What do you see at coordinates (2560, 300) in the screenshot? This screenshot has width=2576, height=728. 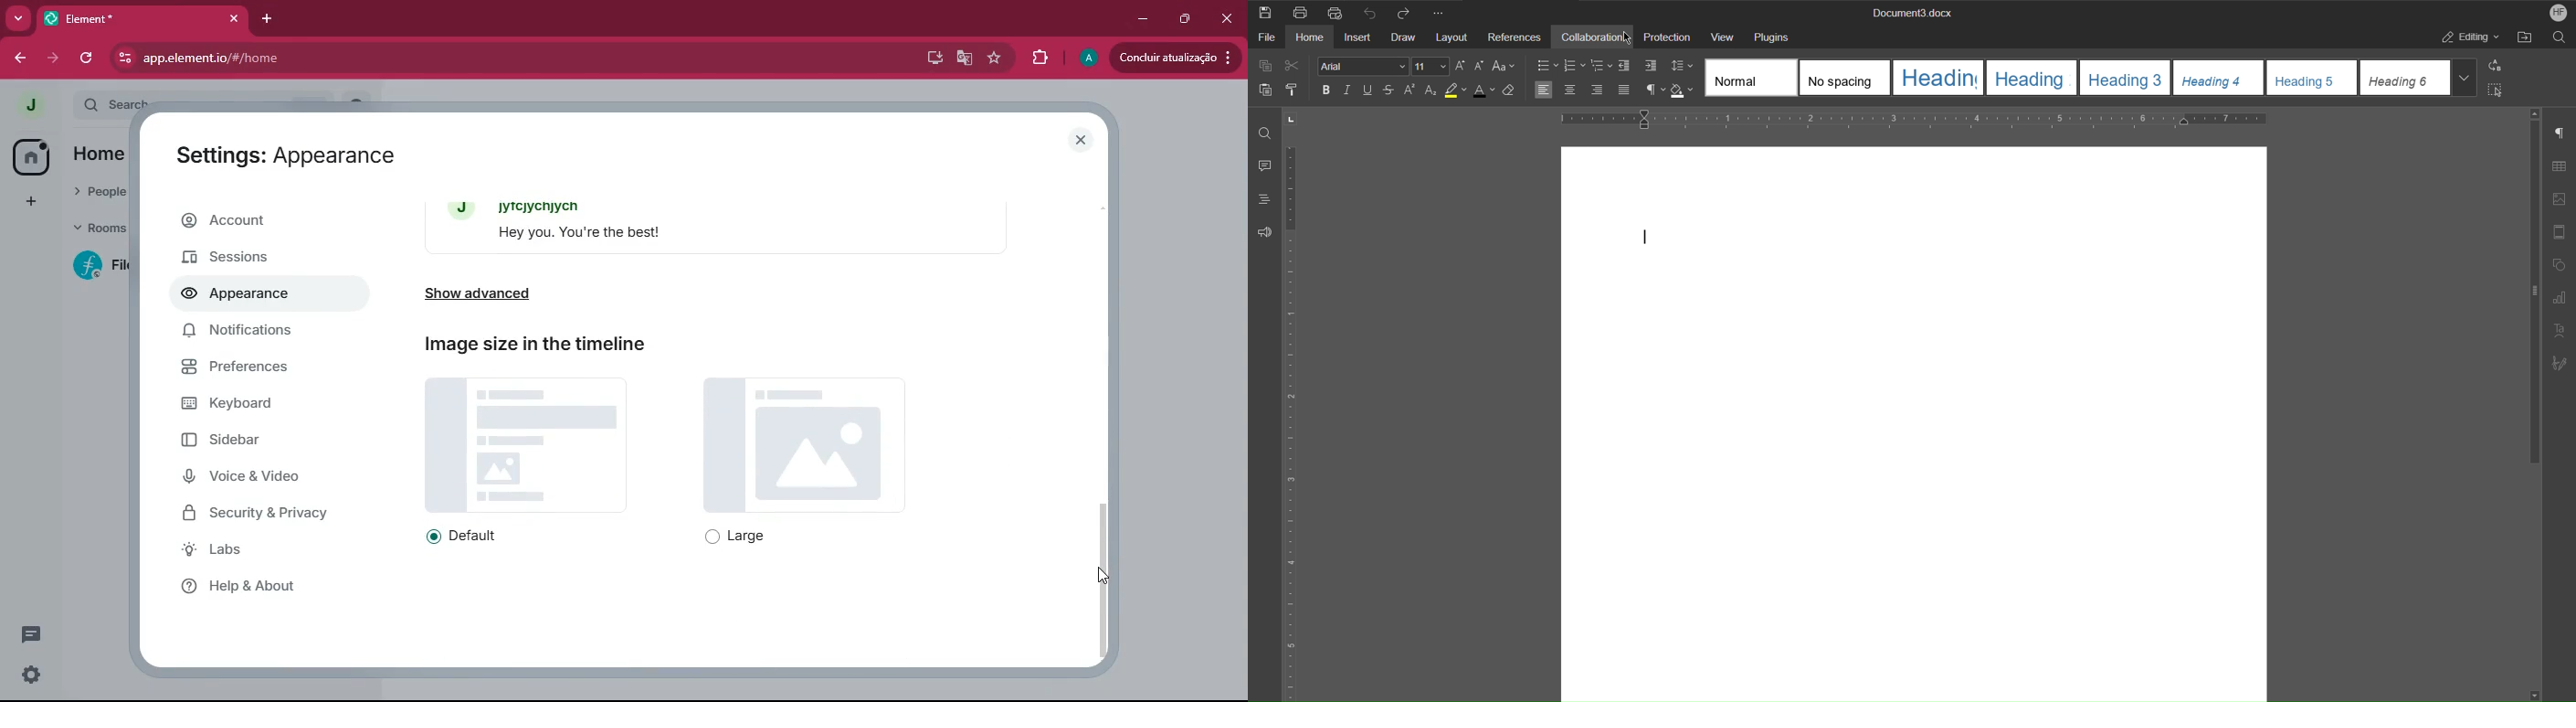 I see `Graph Settings` at bounding box center [2560, 300].